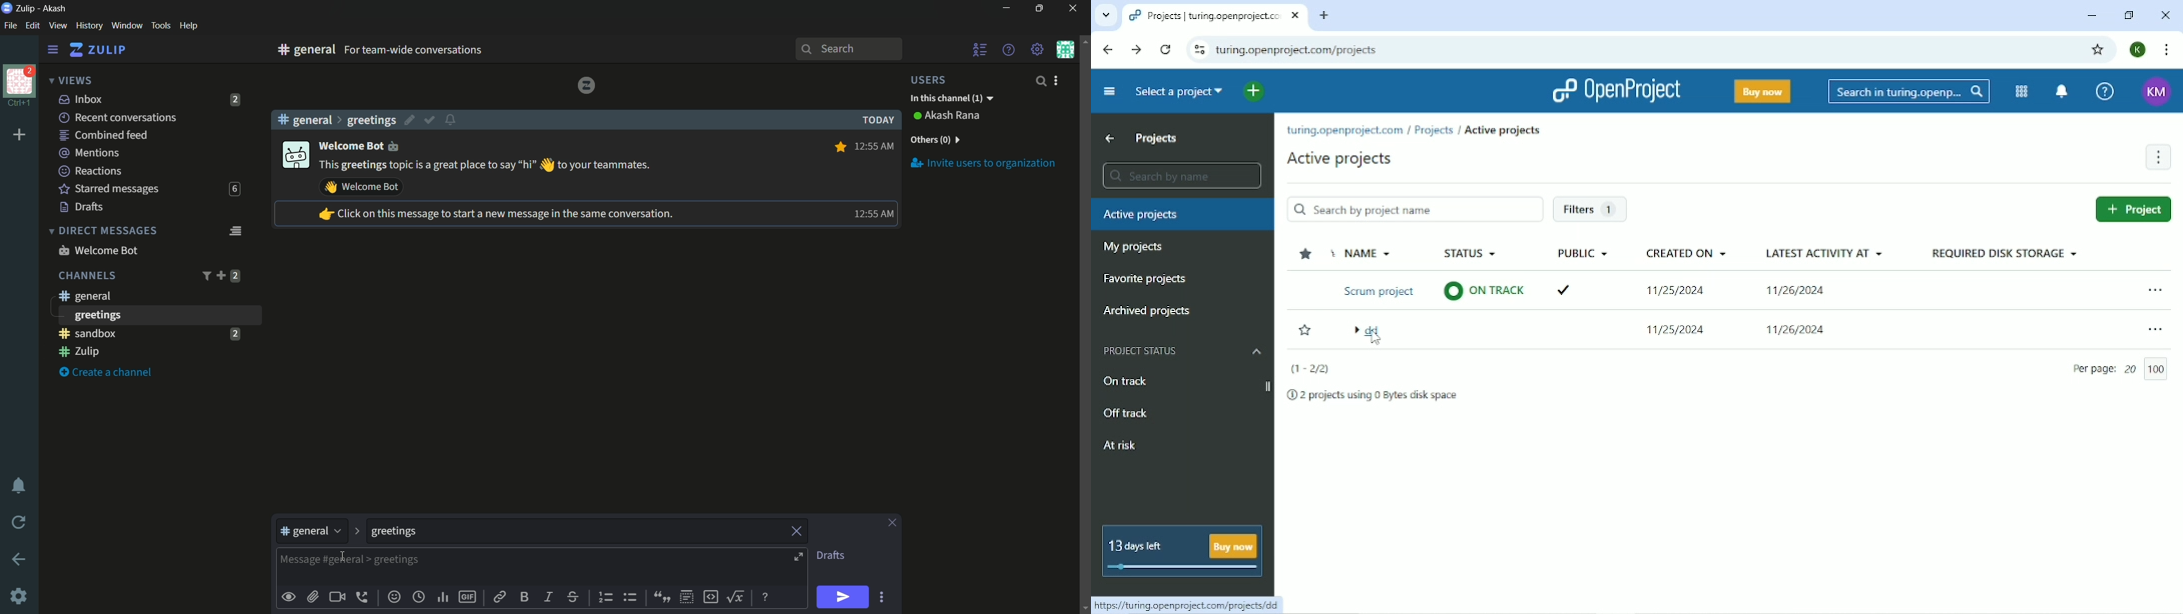 This screenshot has height=616, width=2184. I want to click on Open quick add menu, so click(1254, 91).